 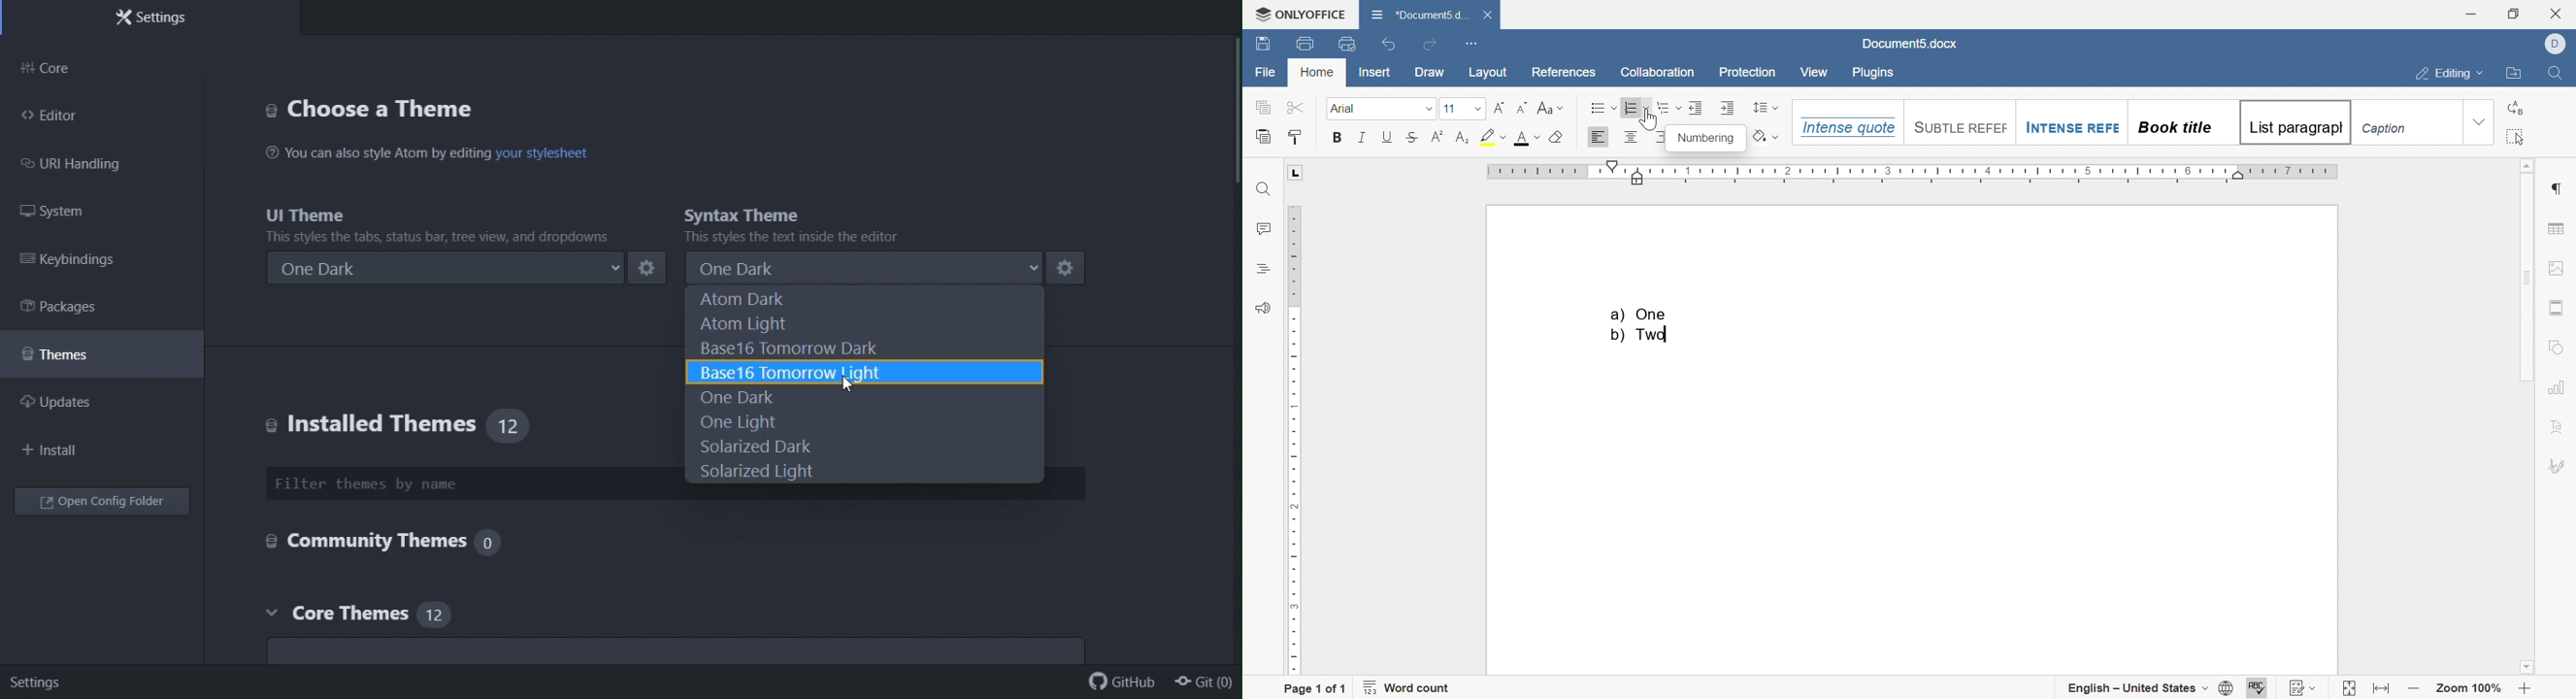 What do you see at coordinates (1376, 73) in the screenshot?
I see `insert` at bounding box center [1376, 73].